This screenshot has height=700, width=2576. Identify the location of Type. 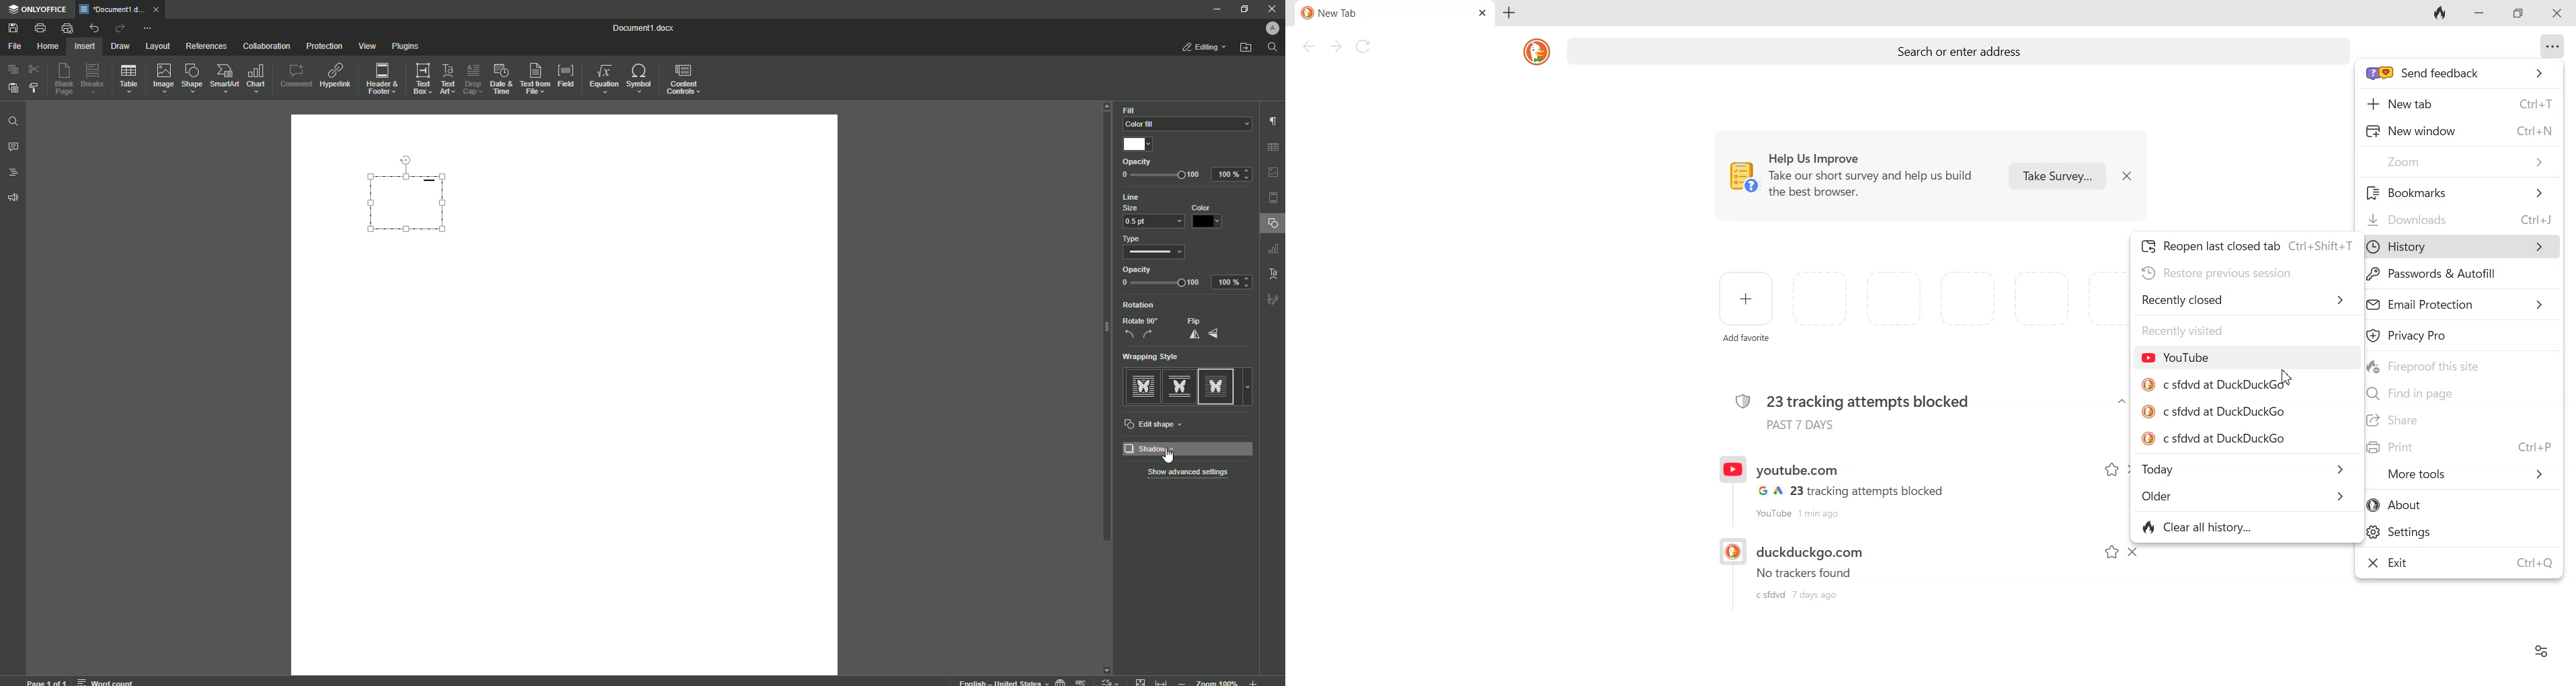
(1137, 238).